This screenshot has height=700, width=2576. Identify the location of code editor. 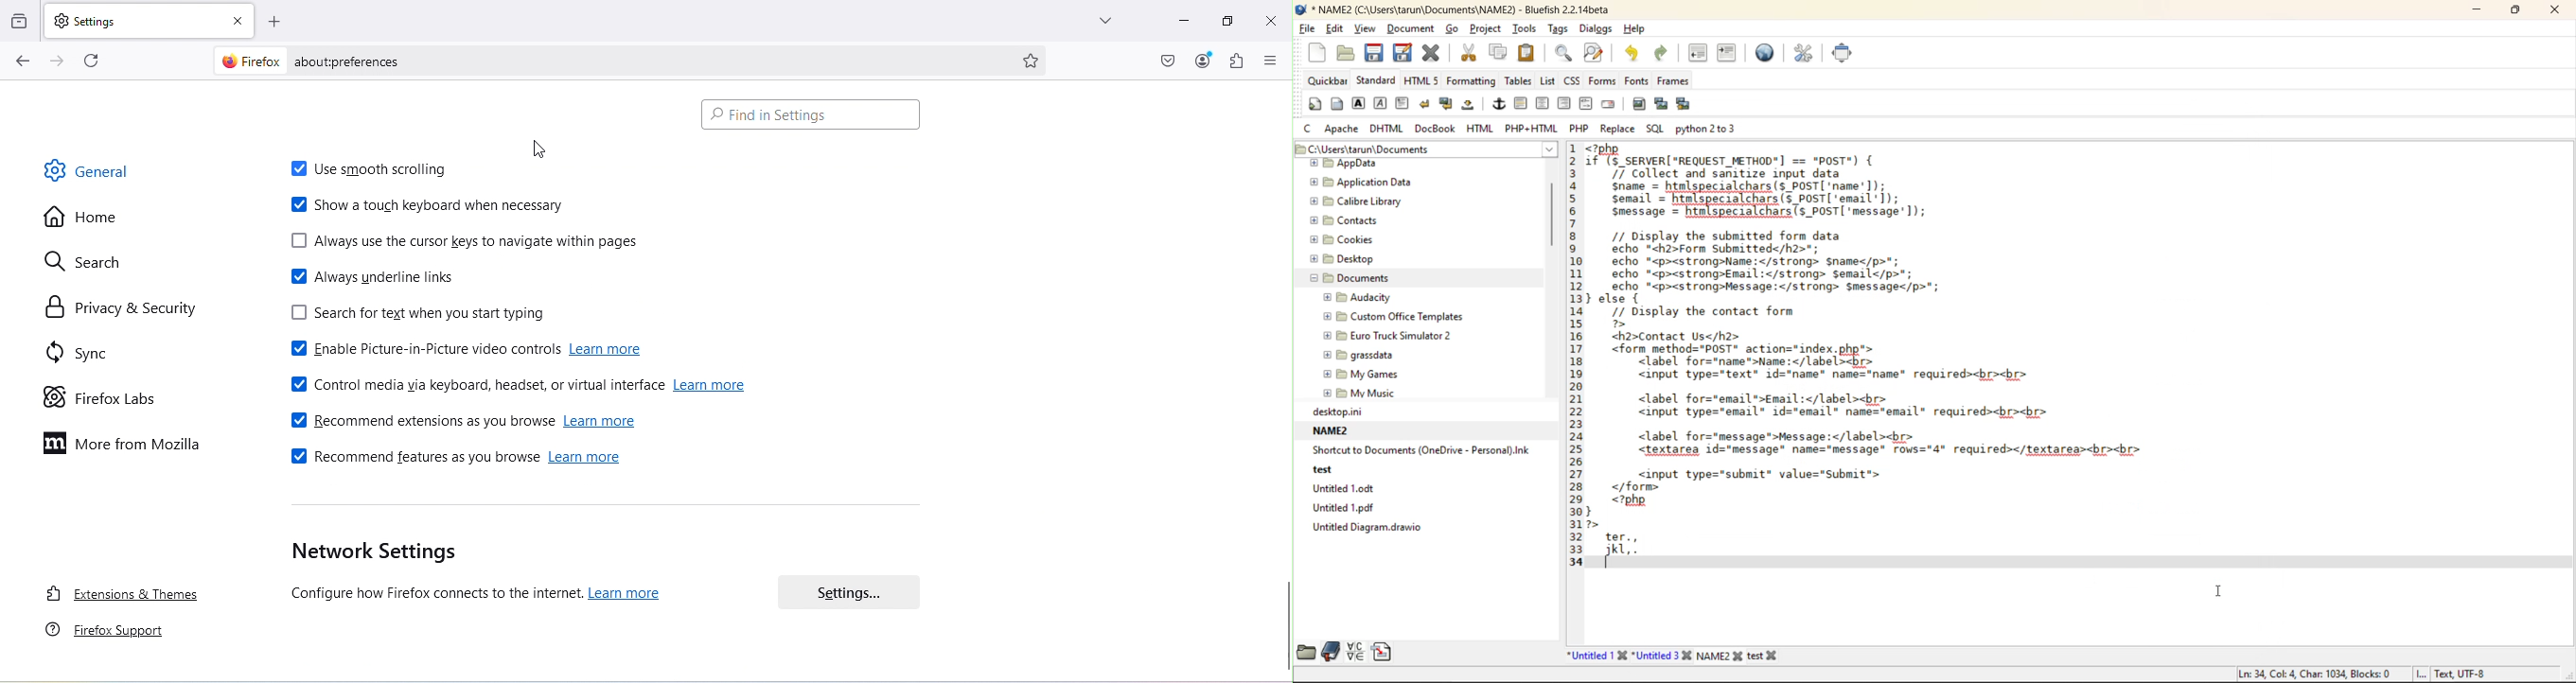
(1942, 358).